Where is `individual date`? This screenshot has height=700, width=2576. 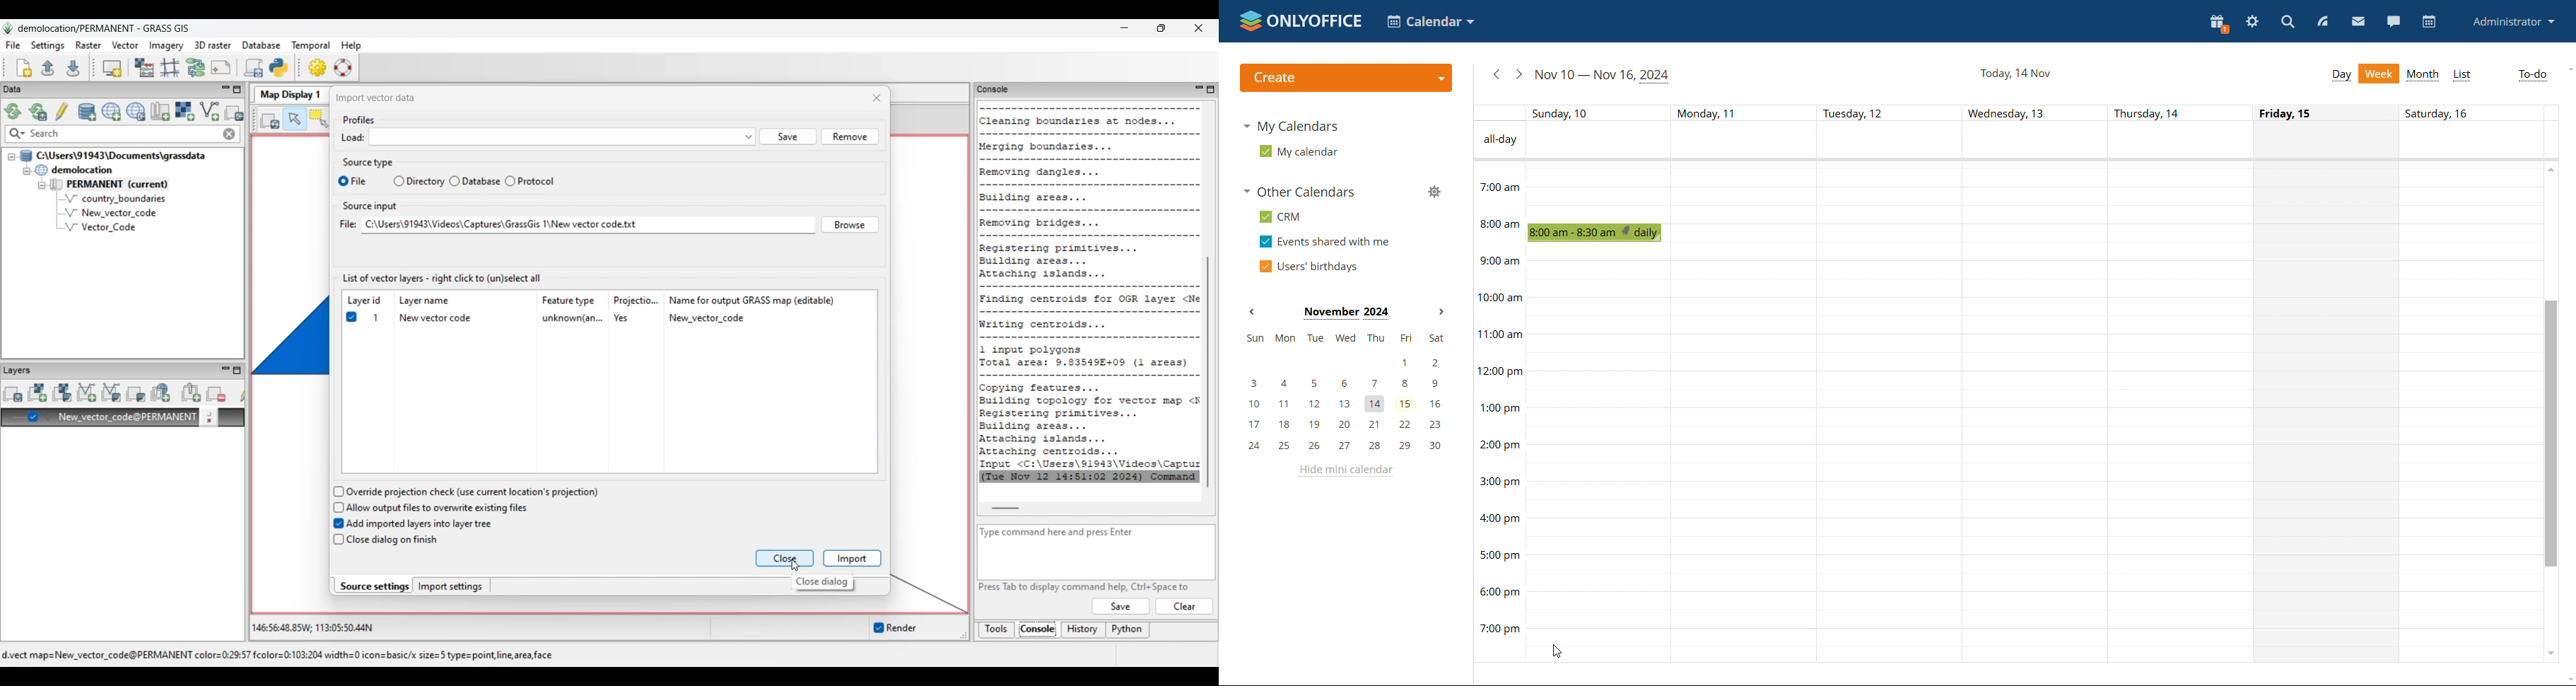 individual date is located at coordinates (2006, 112).